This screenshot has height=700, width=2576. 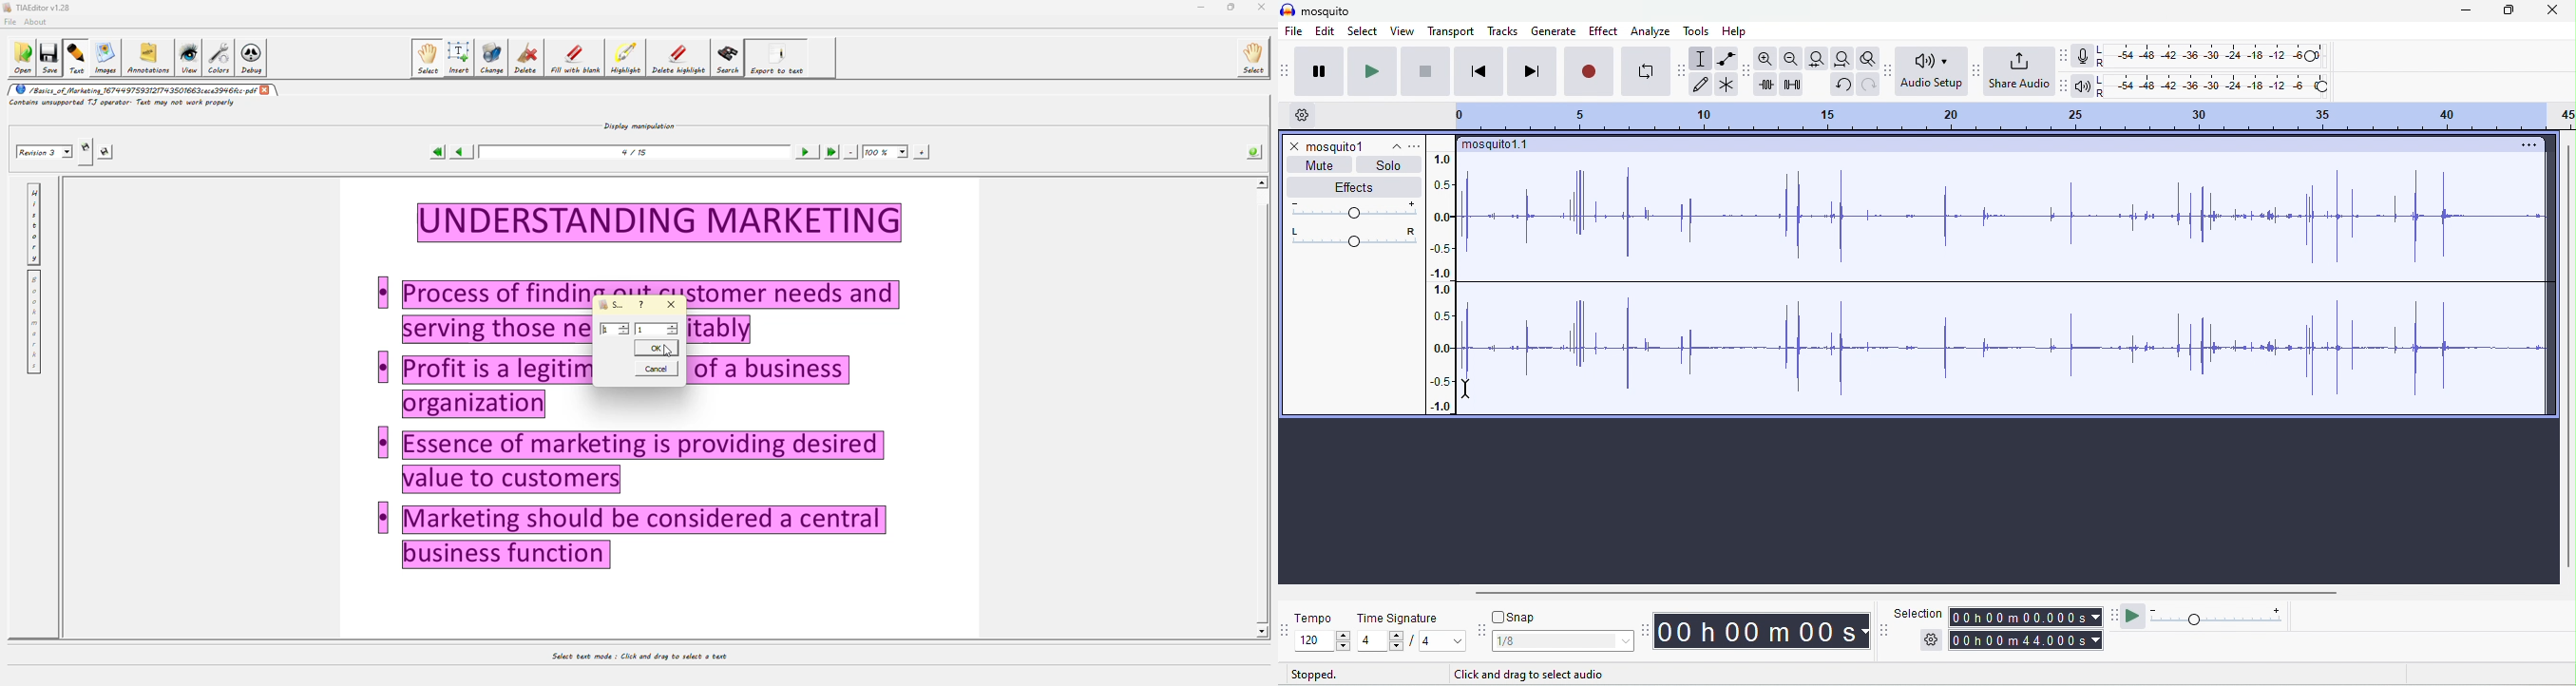 What do you see at coordinates (1841, 59) in the screenshot?
I see `fit to project width` at bounding box center [1841, 59].